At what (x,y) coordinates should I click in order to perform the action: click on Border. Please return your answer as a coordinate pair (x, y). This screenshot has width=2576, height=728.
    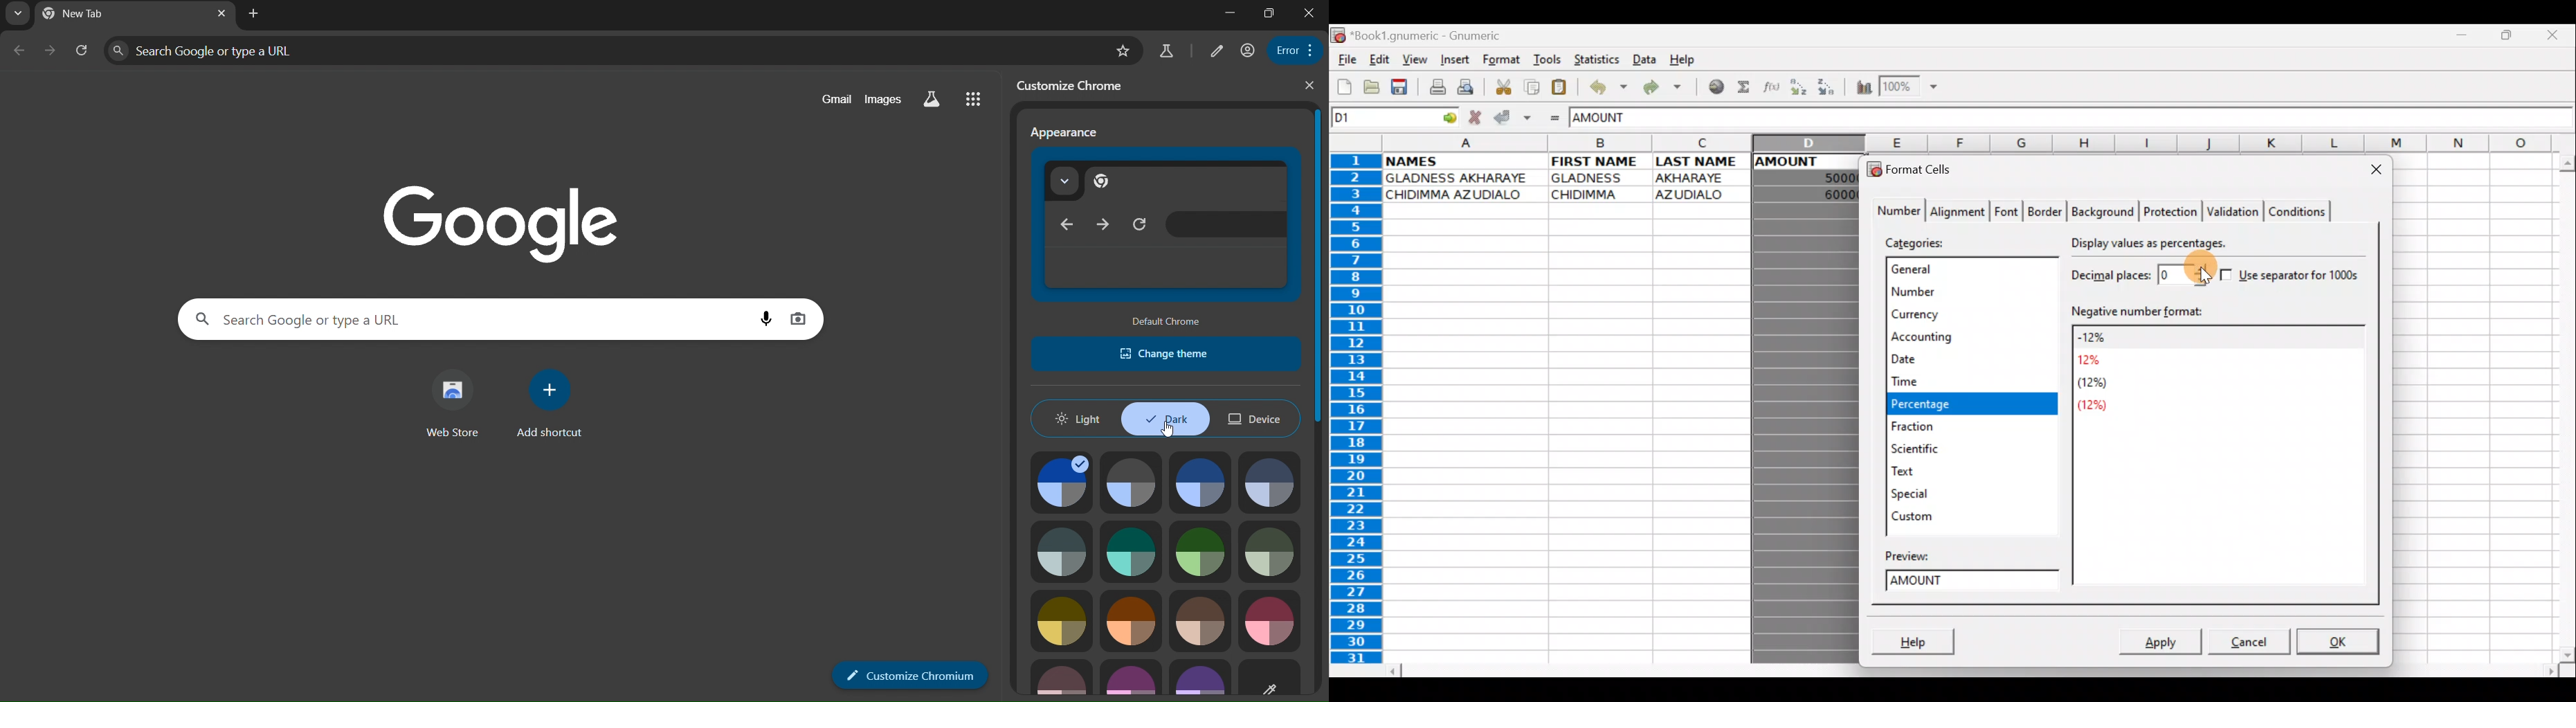
    Looking at the image, I should click on (2048, 210).